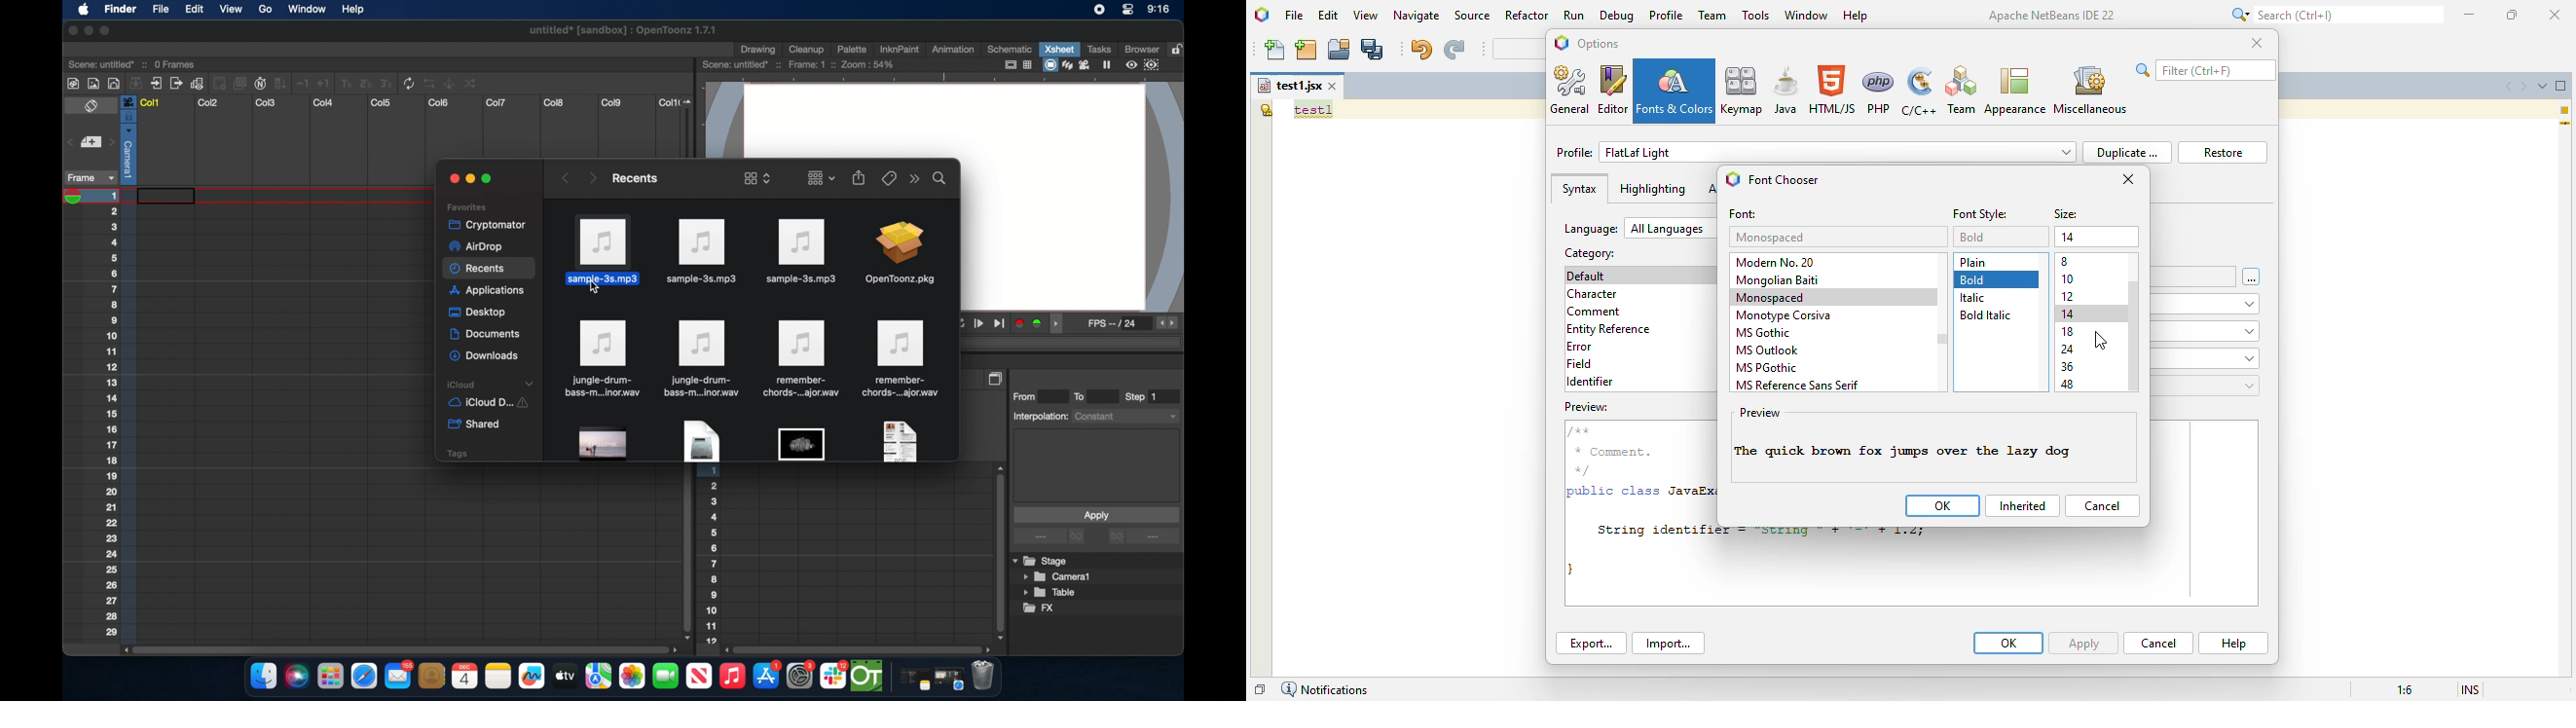 This screenshot has height=728, width=2576. I want to click on scroll box, so click(859, 649).